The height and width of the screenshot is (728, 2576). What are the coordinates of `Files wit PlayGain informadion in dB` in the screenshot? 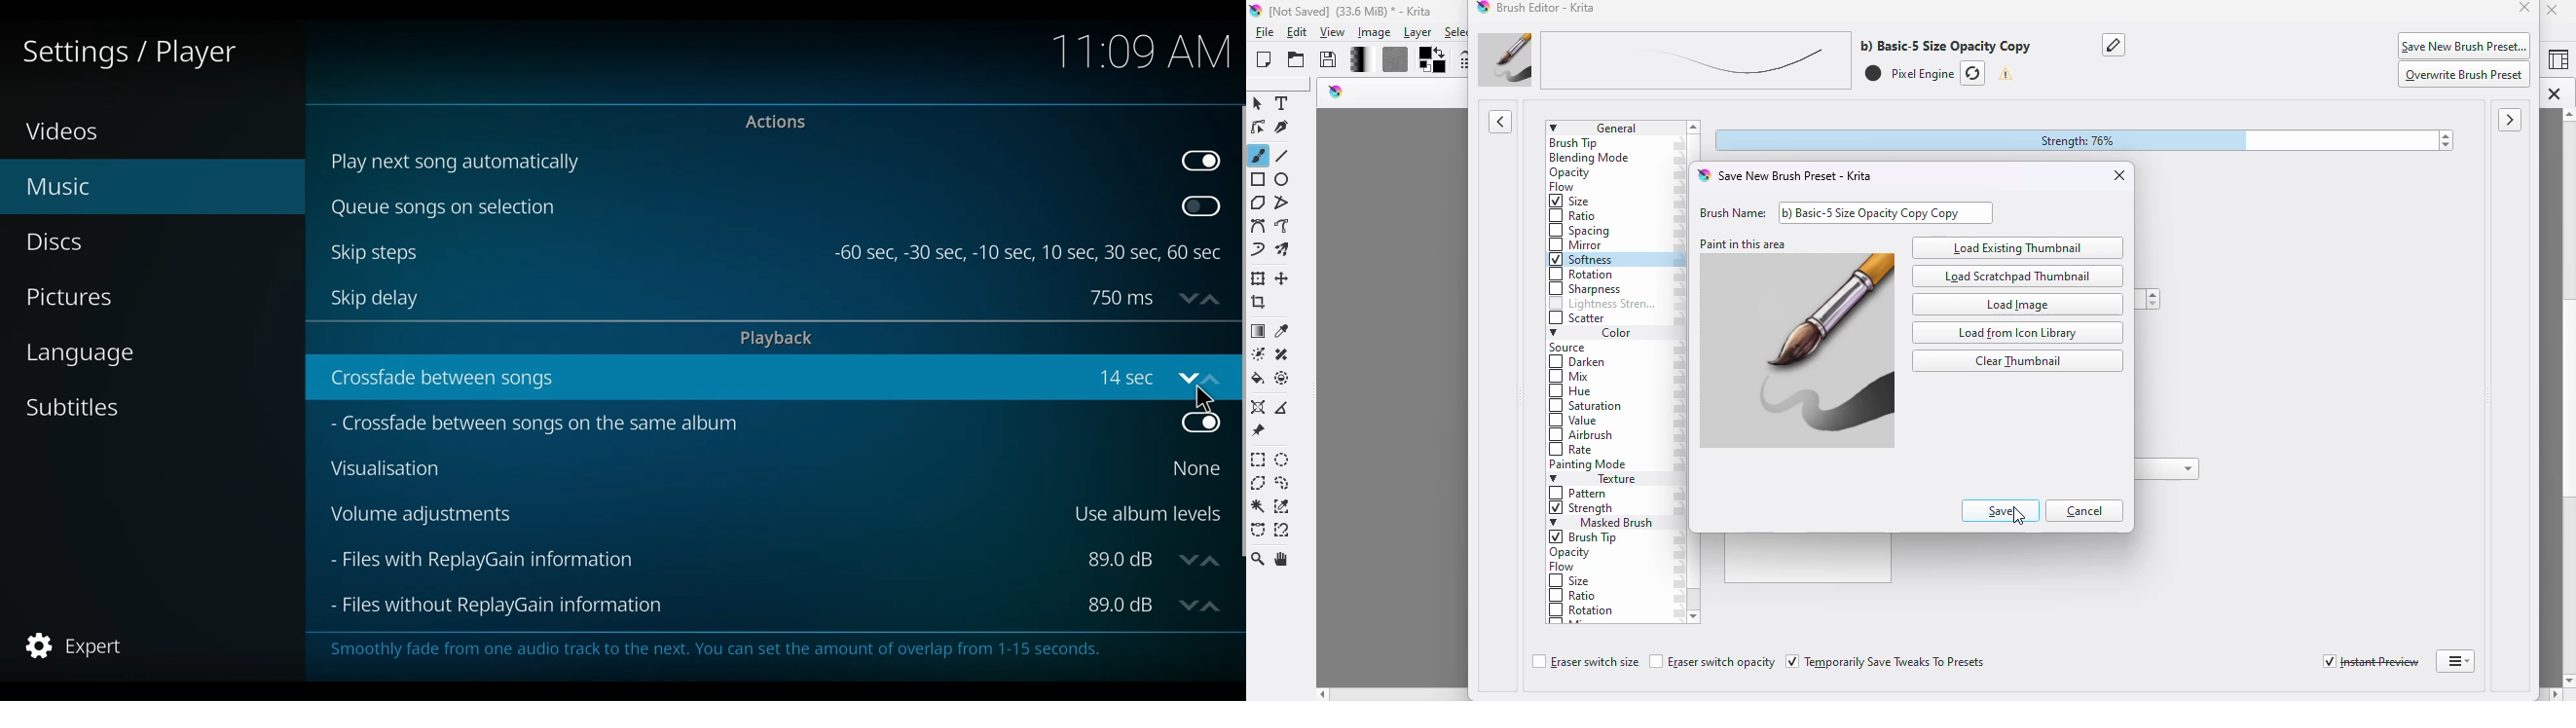 It's located at (1122, 560).